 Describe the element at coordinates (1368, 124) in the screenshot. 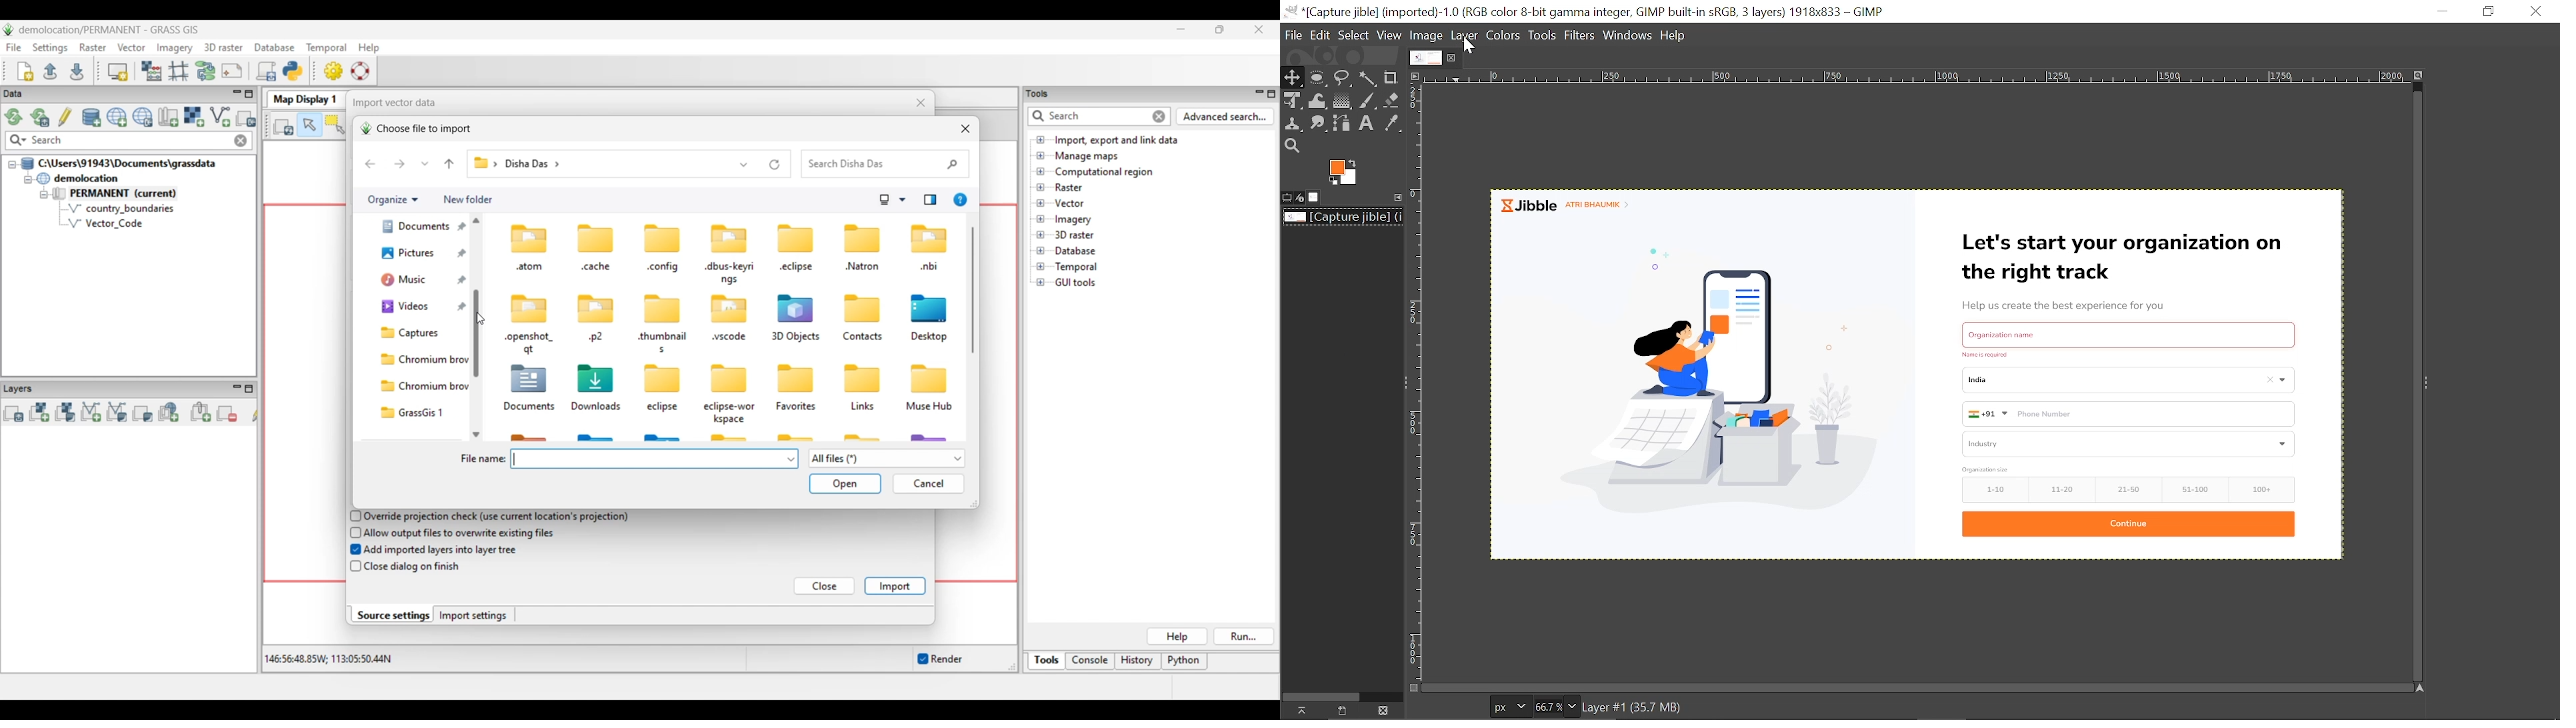

I see `Text tool` at that location.